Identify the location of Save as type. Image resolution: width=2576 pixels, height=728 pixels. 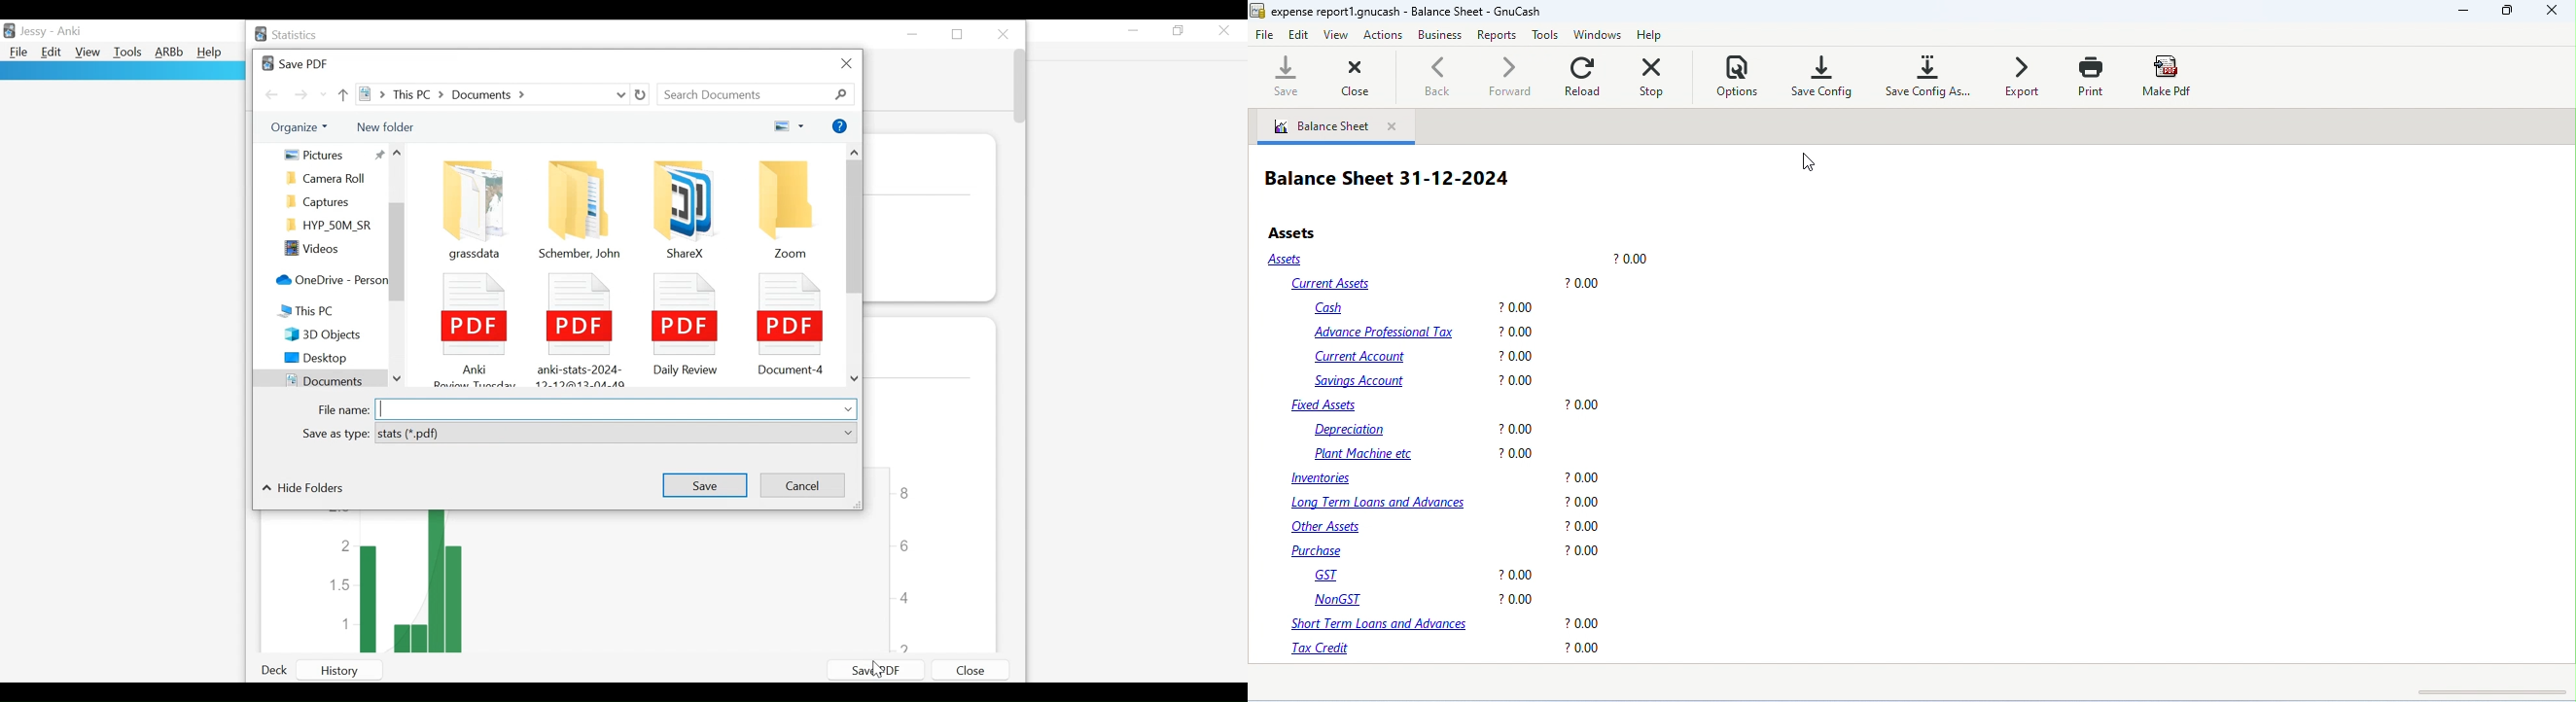
(334, 435).